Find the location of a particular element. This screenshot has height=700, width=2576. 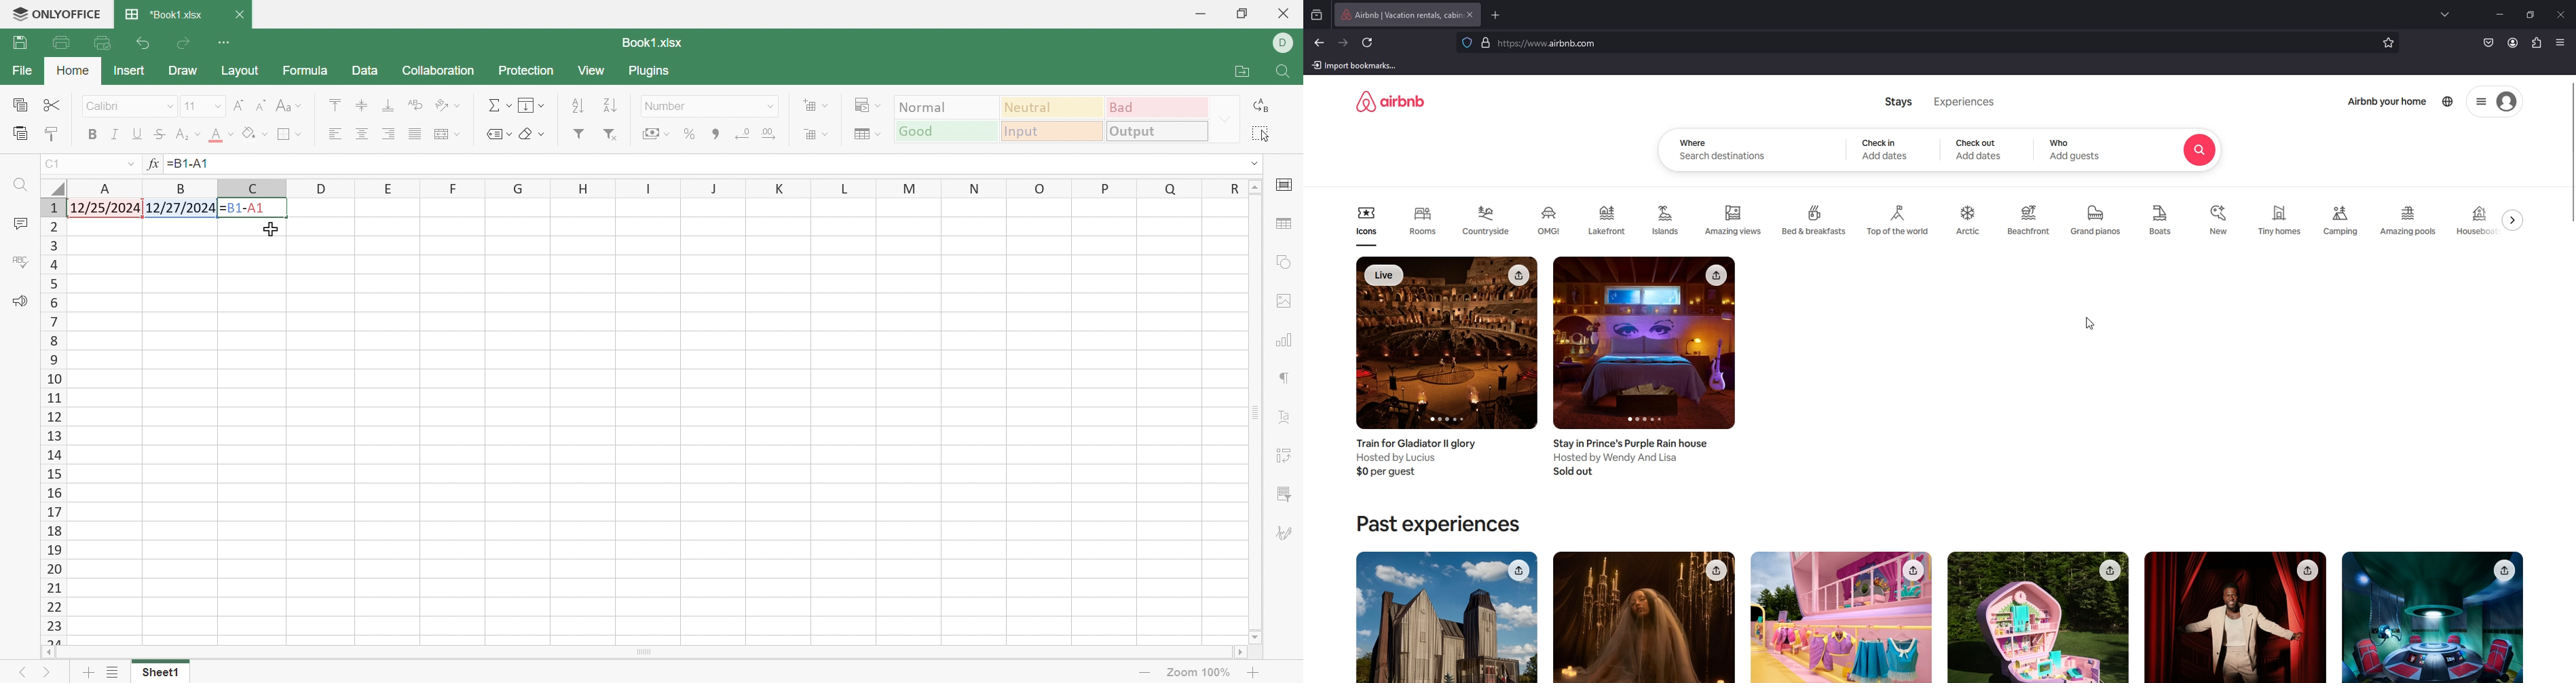

Icons is located at coordinates (1366, 225).